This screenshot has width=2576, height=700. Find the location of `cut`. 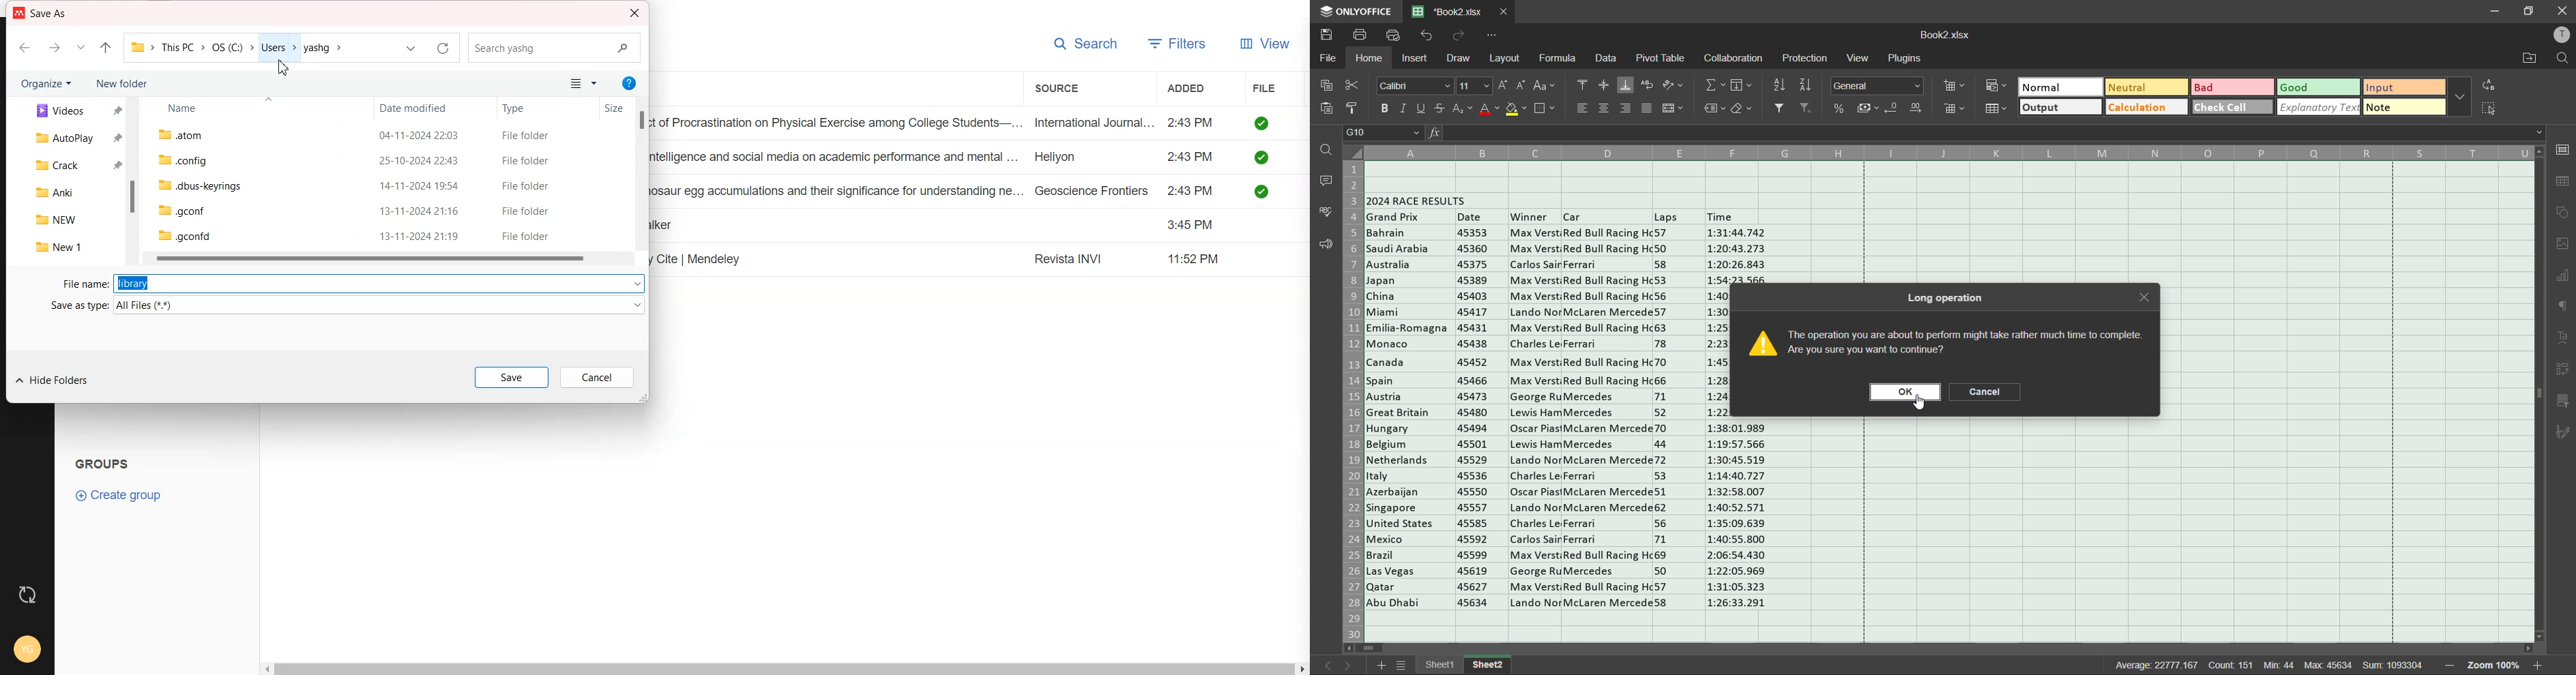

cut is located at coordinates (1353, 85).